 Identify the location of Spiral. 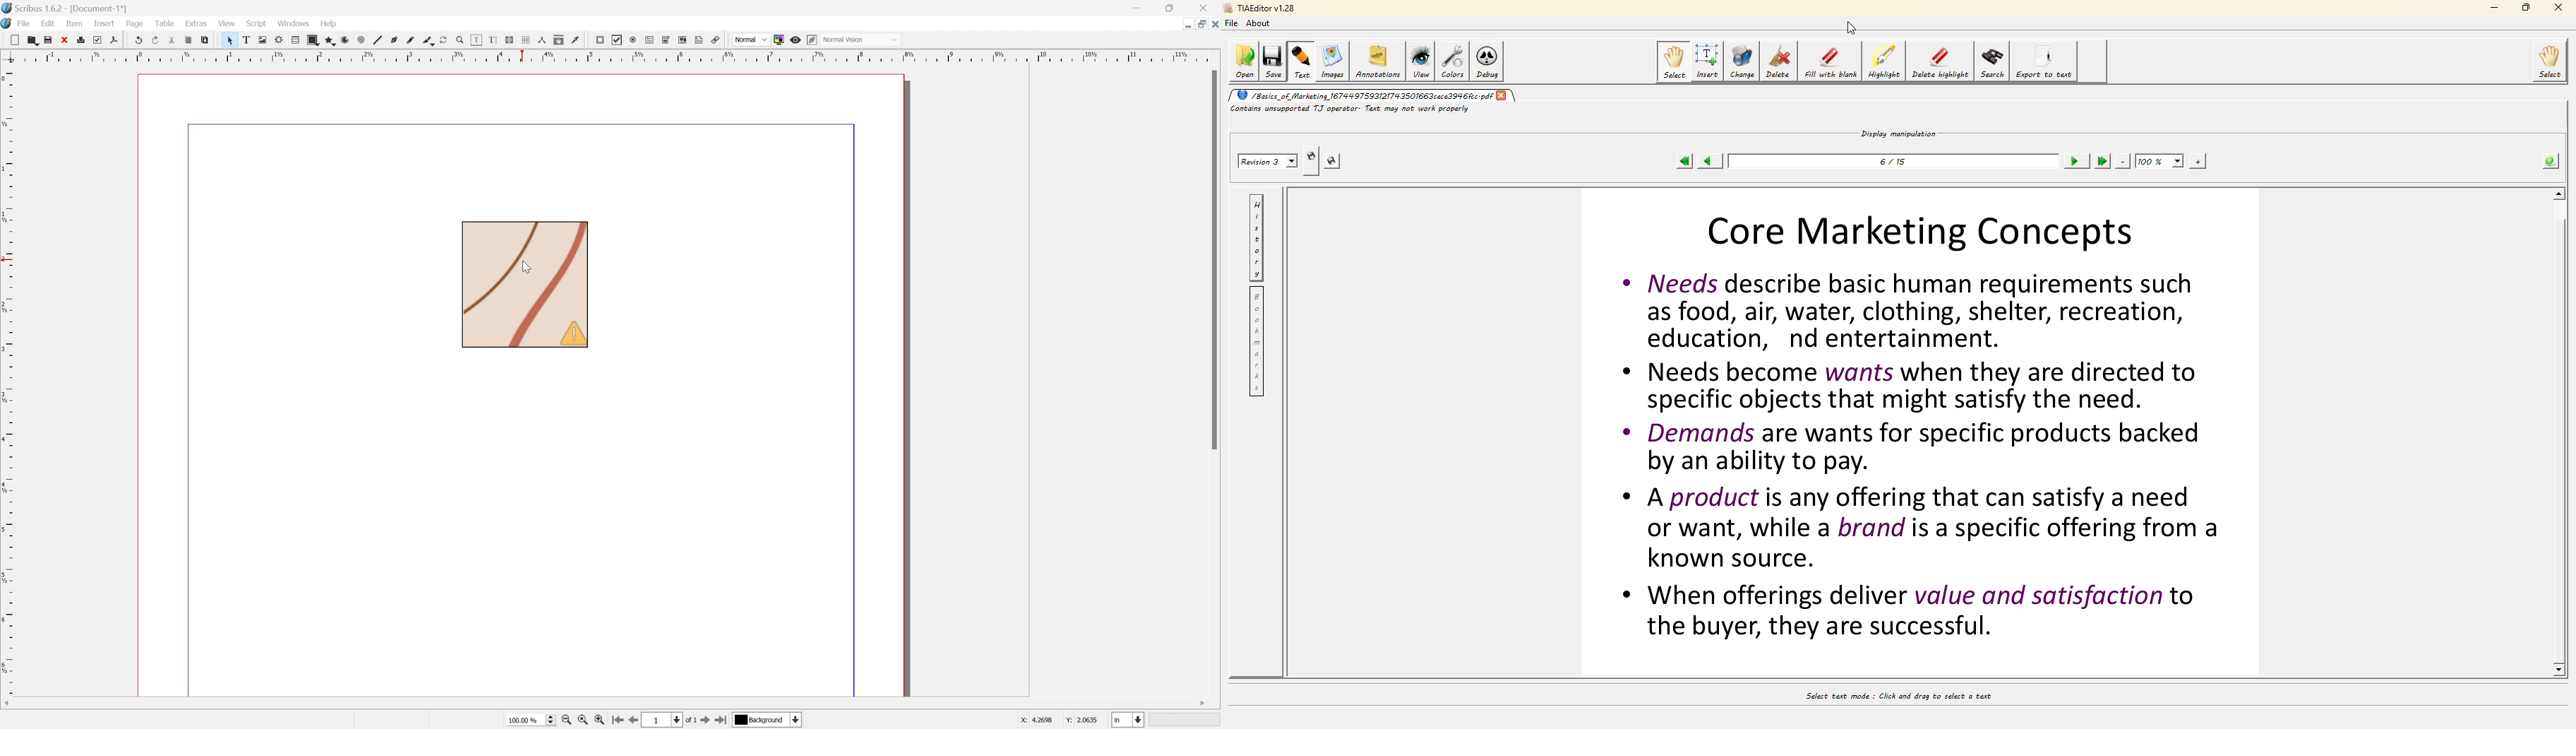
(365, 41).